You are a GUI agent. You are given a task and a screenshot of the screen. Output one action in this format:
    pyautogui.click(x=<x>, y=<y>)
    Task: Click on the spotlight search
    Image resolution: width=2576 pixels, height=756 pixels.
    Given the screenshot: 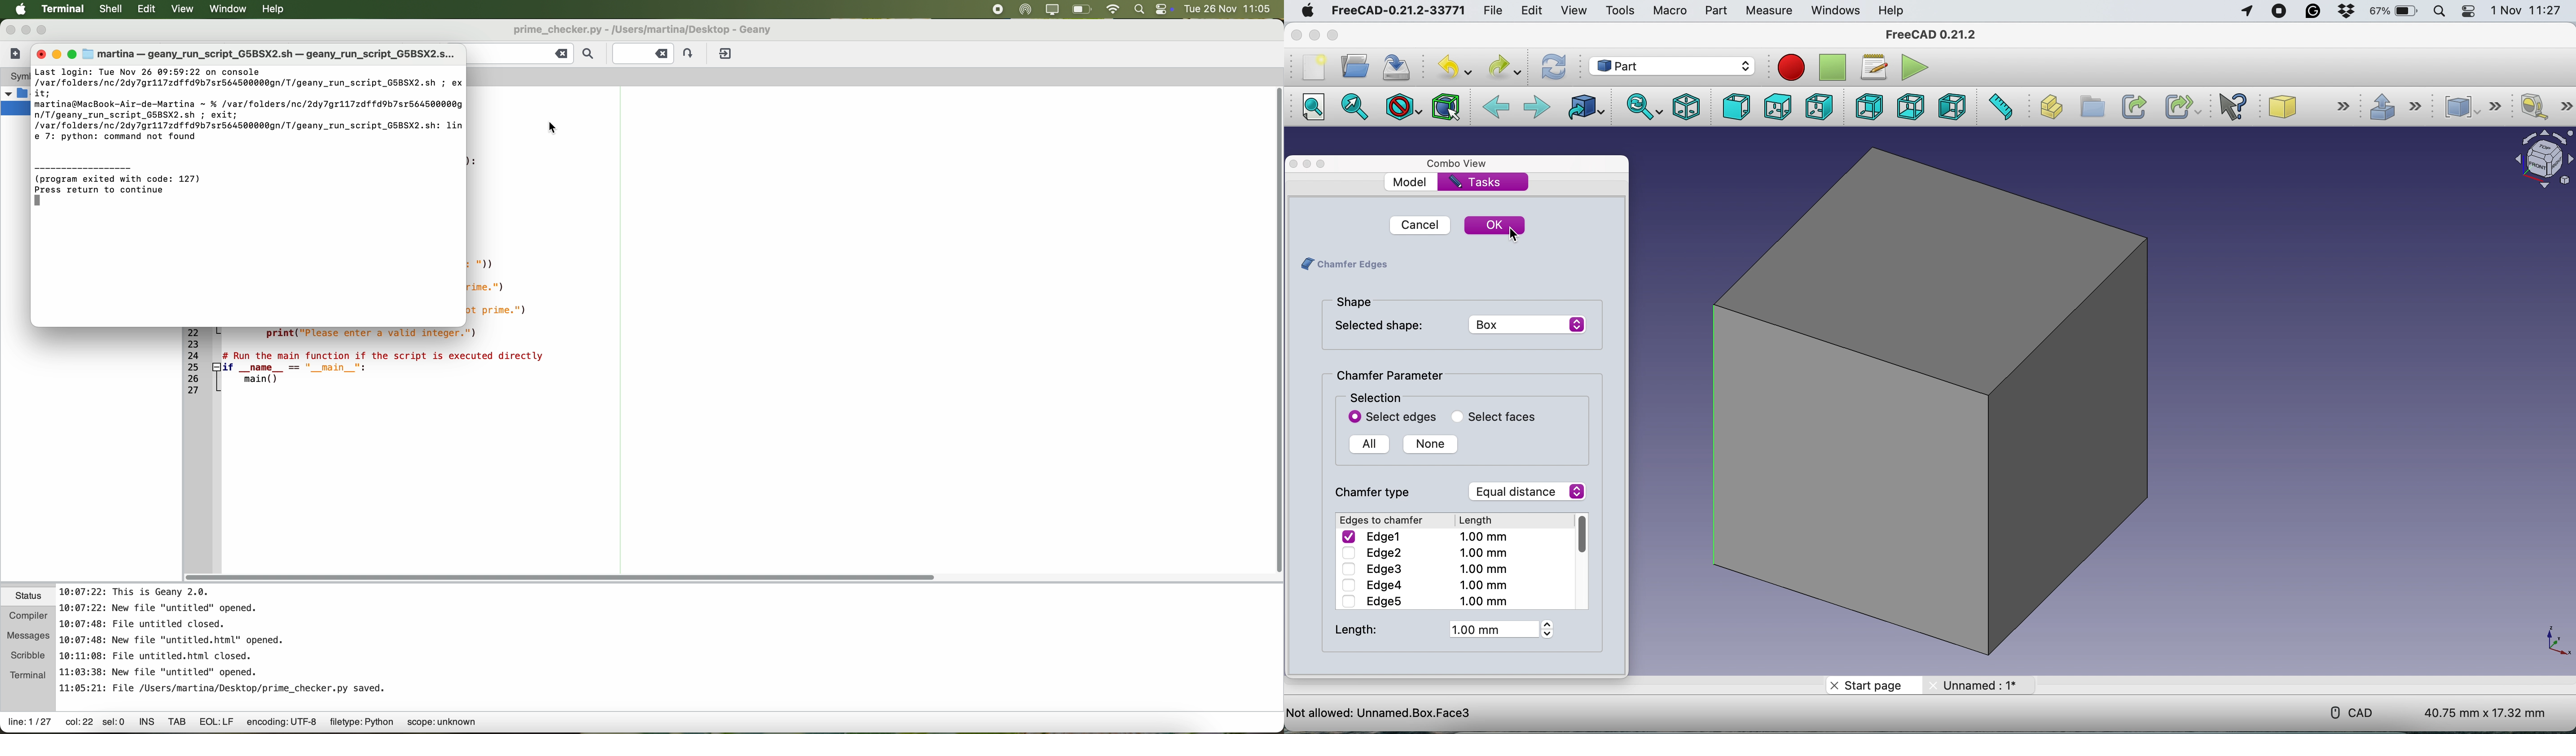 What is the action you would take?
    pyautogui.click(x=1140, y=10)
    